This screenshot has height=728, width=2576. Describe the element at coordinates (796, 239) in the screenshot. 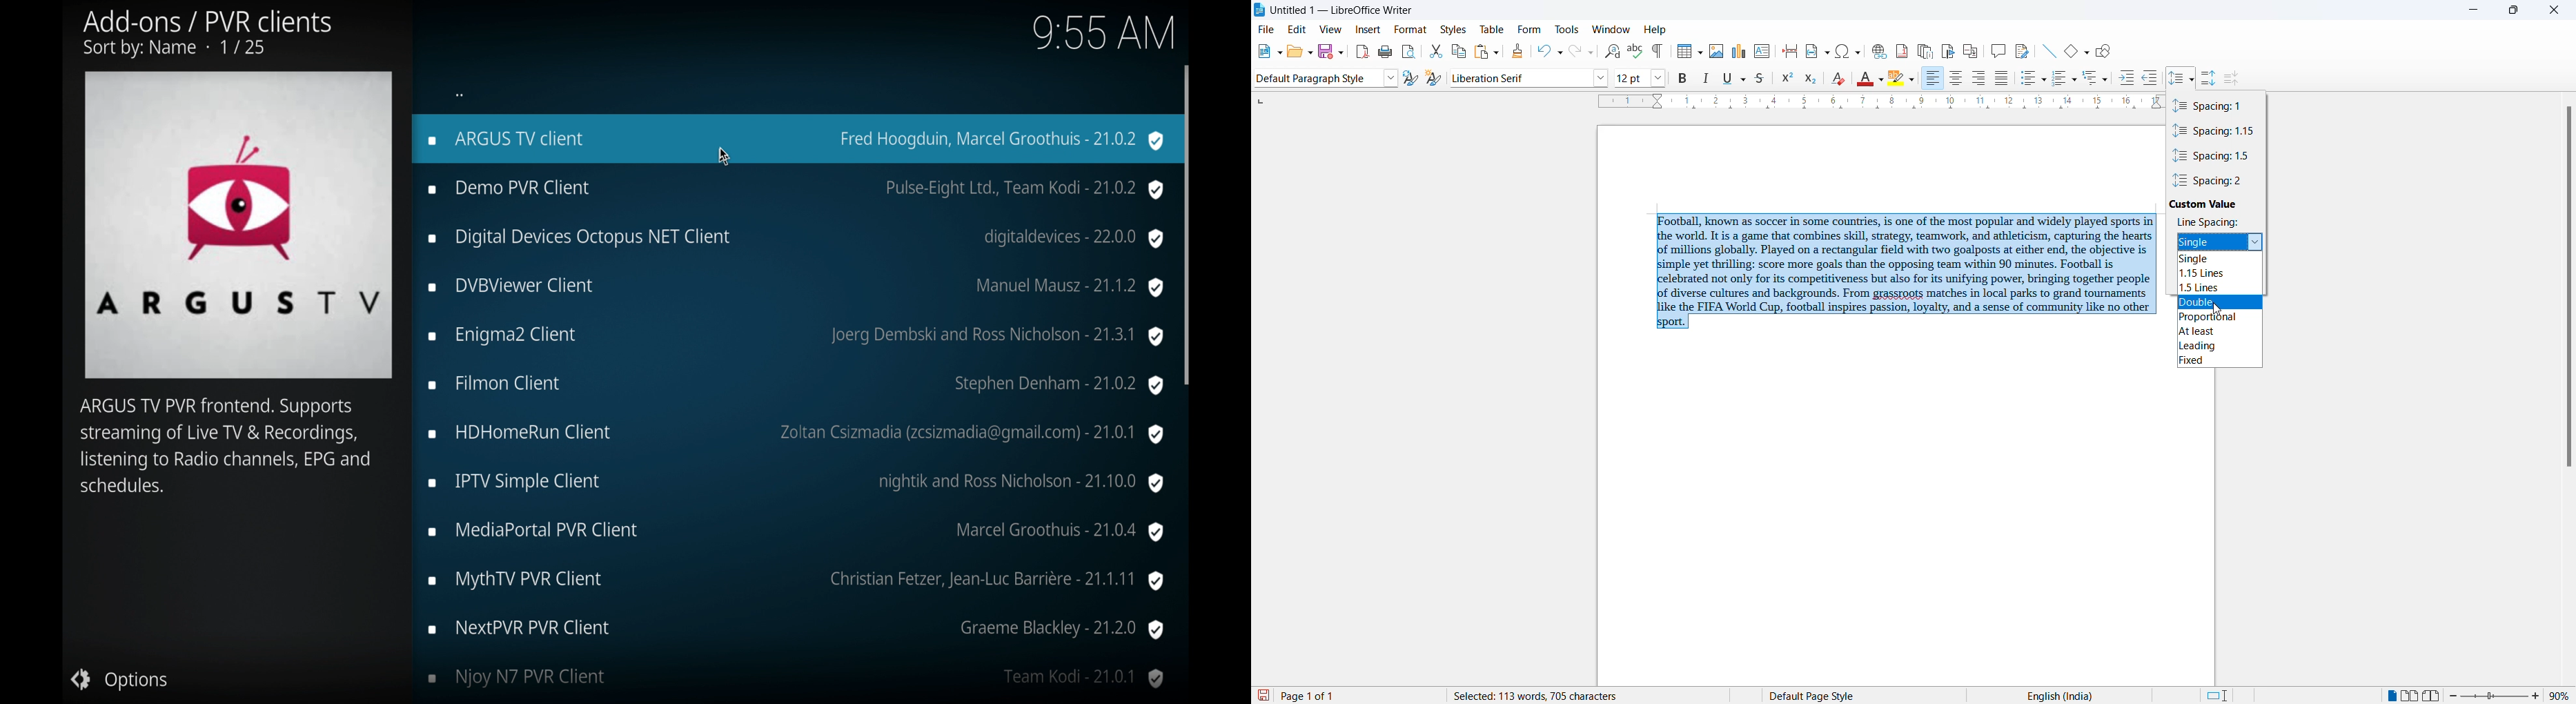

I see `digital devices` at that location.